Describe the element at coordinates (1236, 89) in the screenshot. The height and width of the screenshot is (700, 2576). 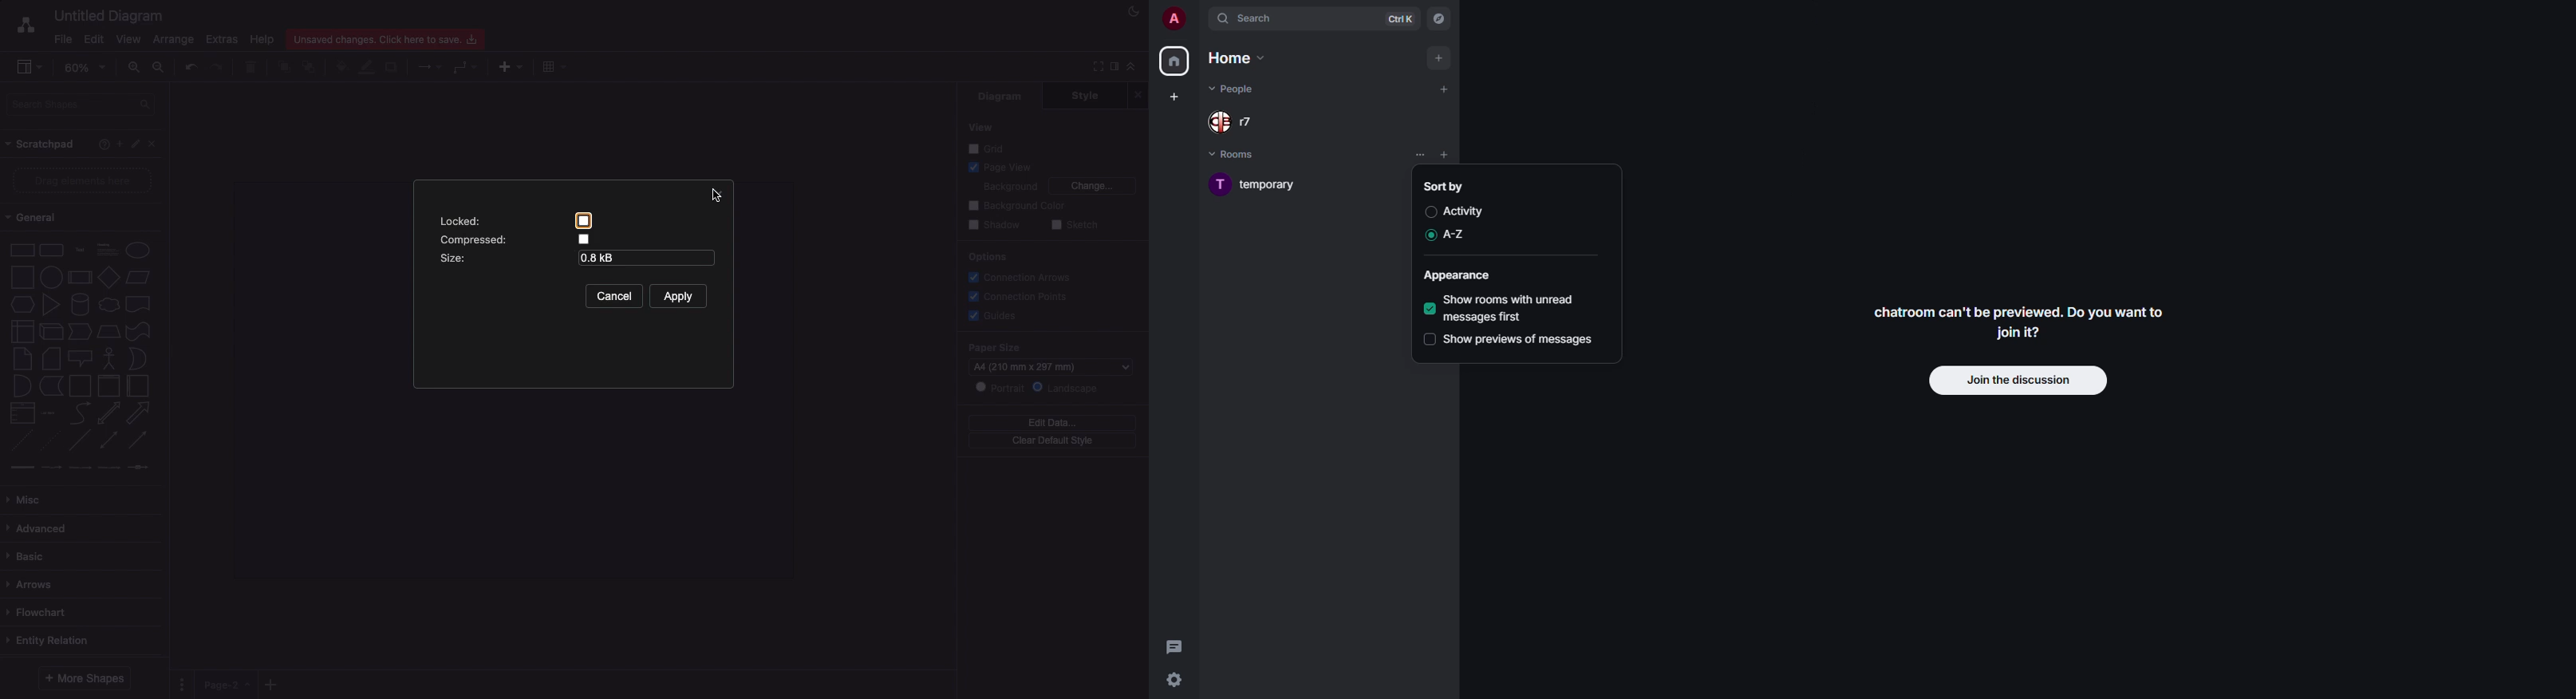
I see `people` at that location.